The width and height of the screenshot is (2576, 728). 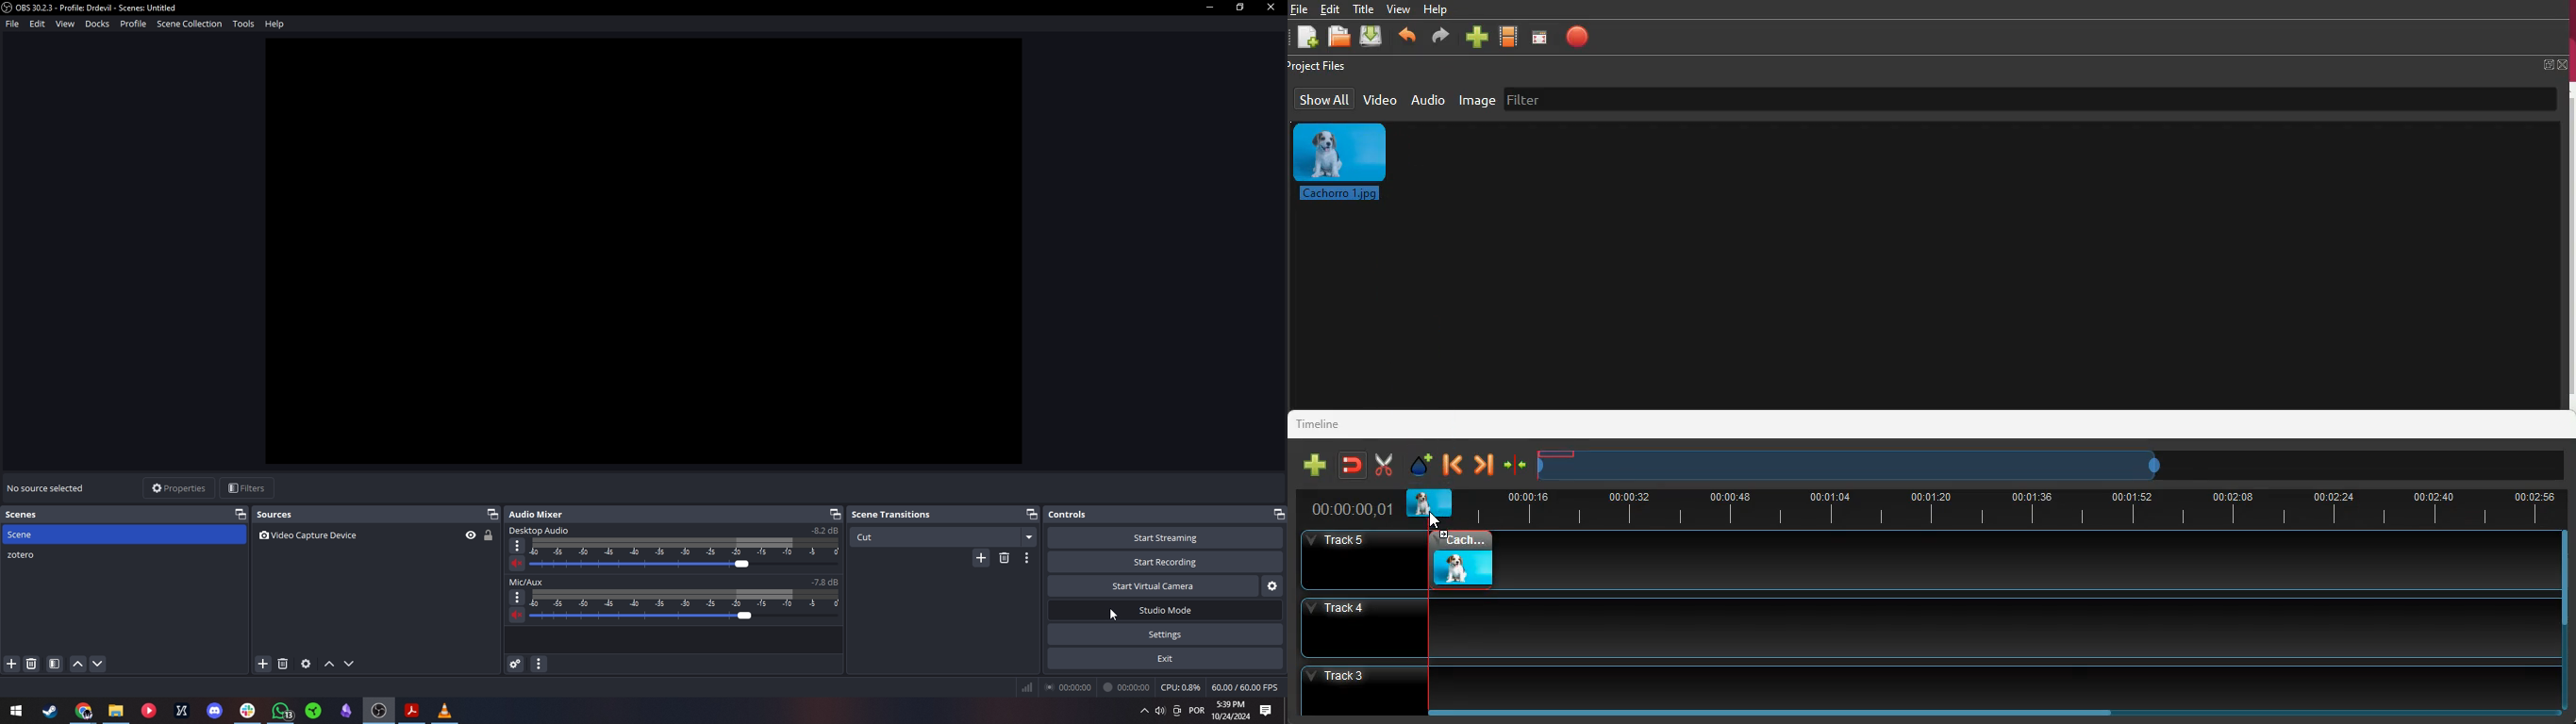 I want to click on Settings, so click(x=1167, y=634).